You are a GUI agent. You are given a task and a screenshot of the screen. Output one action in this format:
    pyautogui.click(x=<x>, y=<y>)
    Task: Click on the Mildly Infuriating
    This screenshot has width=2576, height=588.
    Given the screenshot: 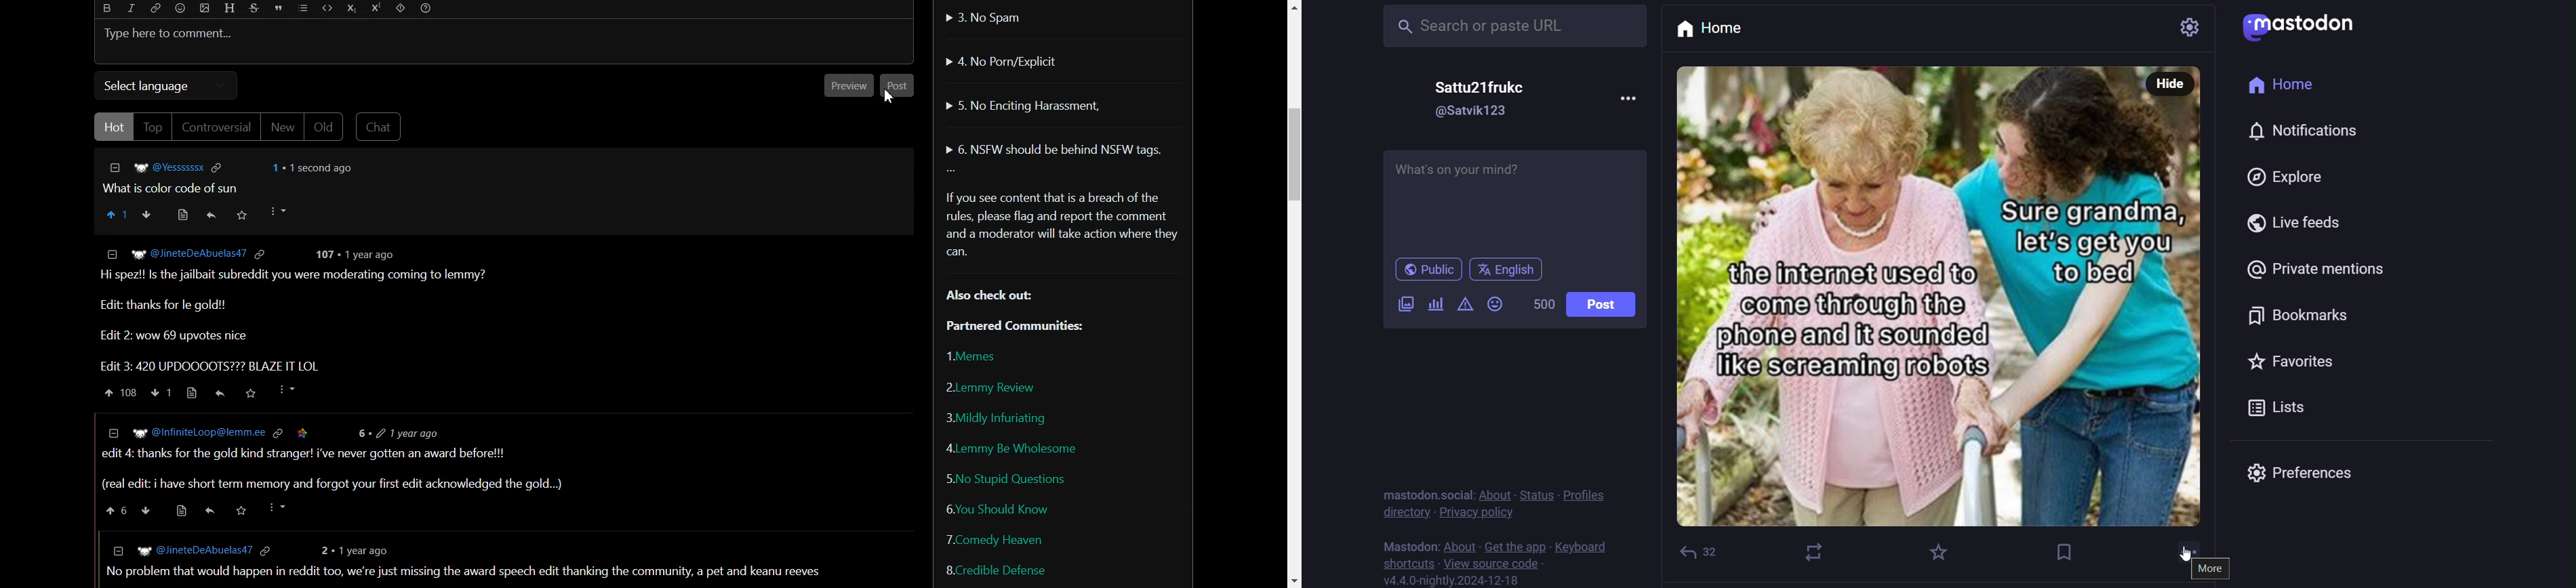 What is the action you would take?
    pyautogui.click(x=995, y=418)
    